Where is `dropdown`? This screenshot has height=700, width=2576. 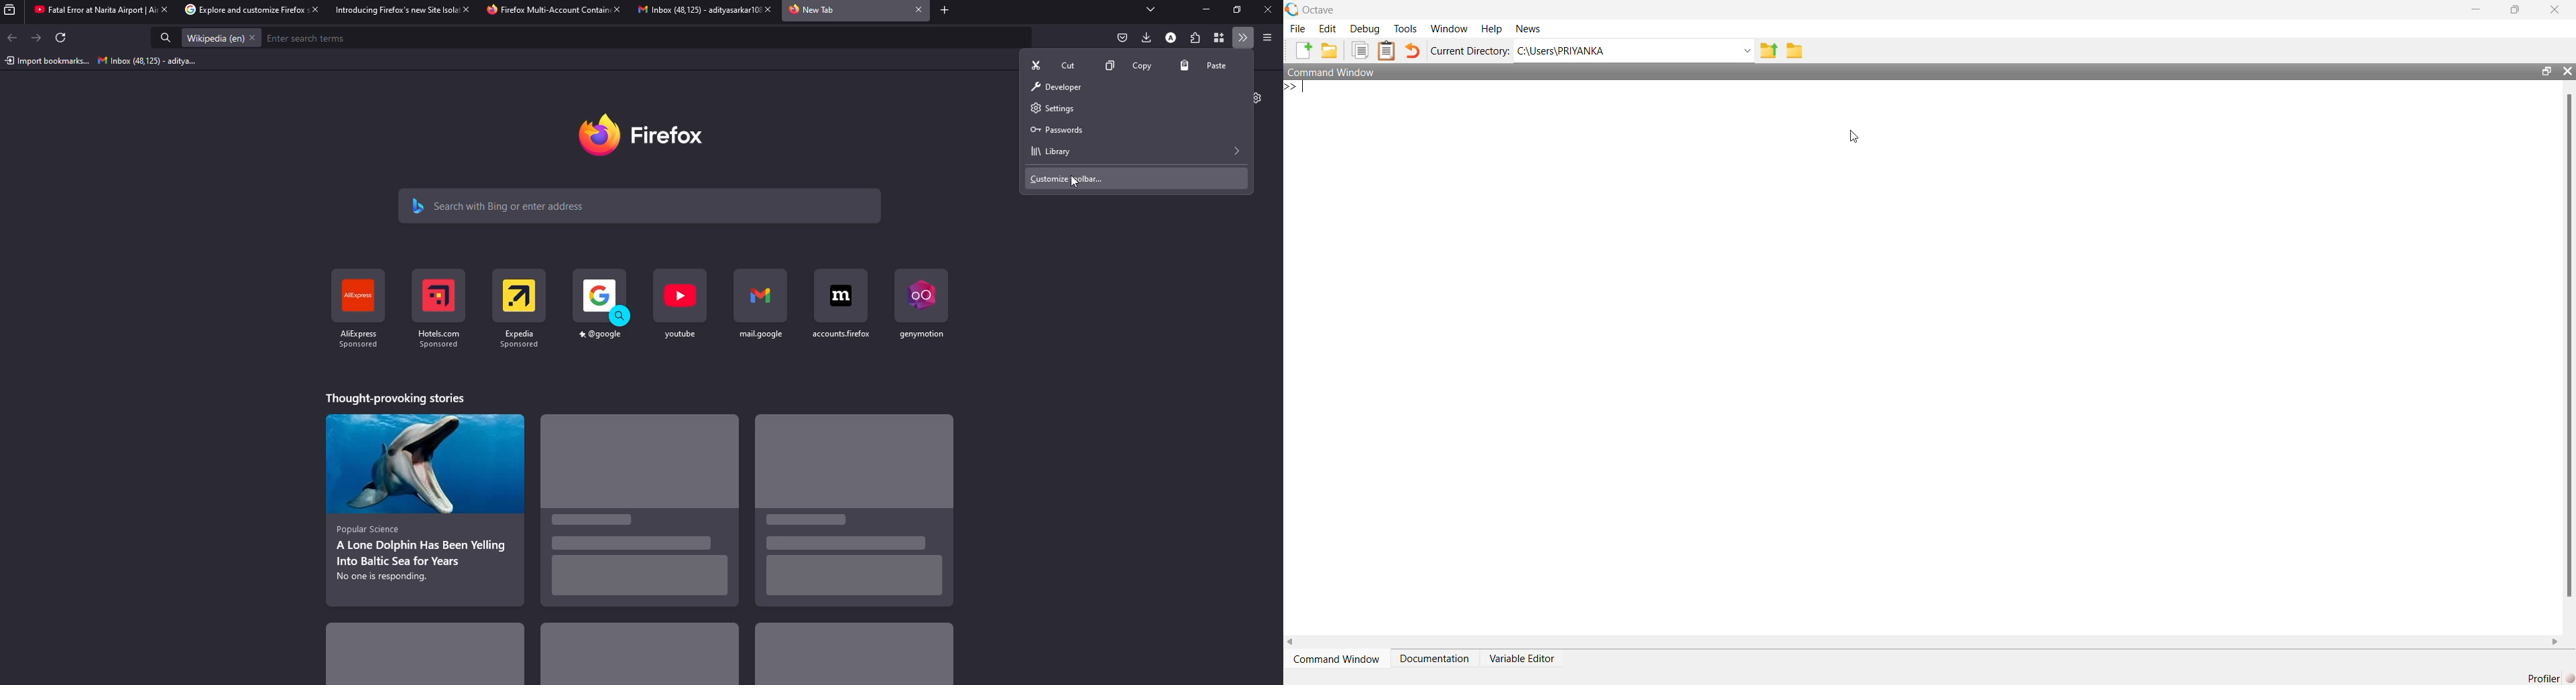 dropdown is located at coordinates (1746, 51).